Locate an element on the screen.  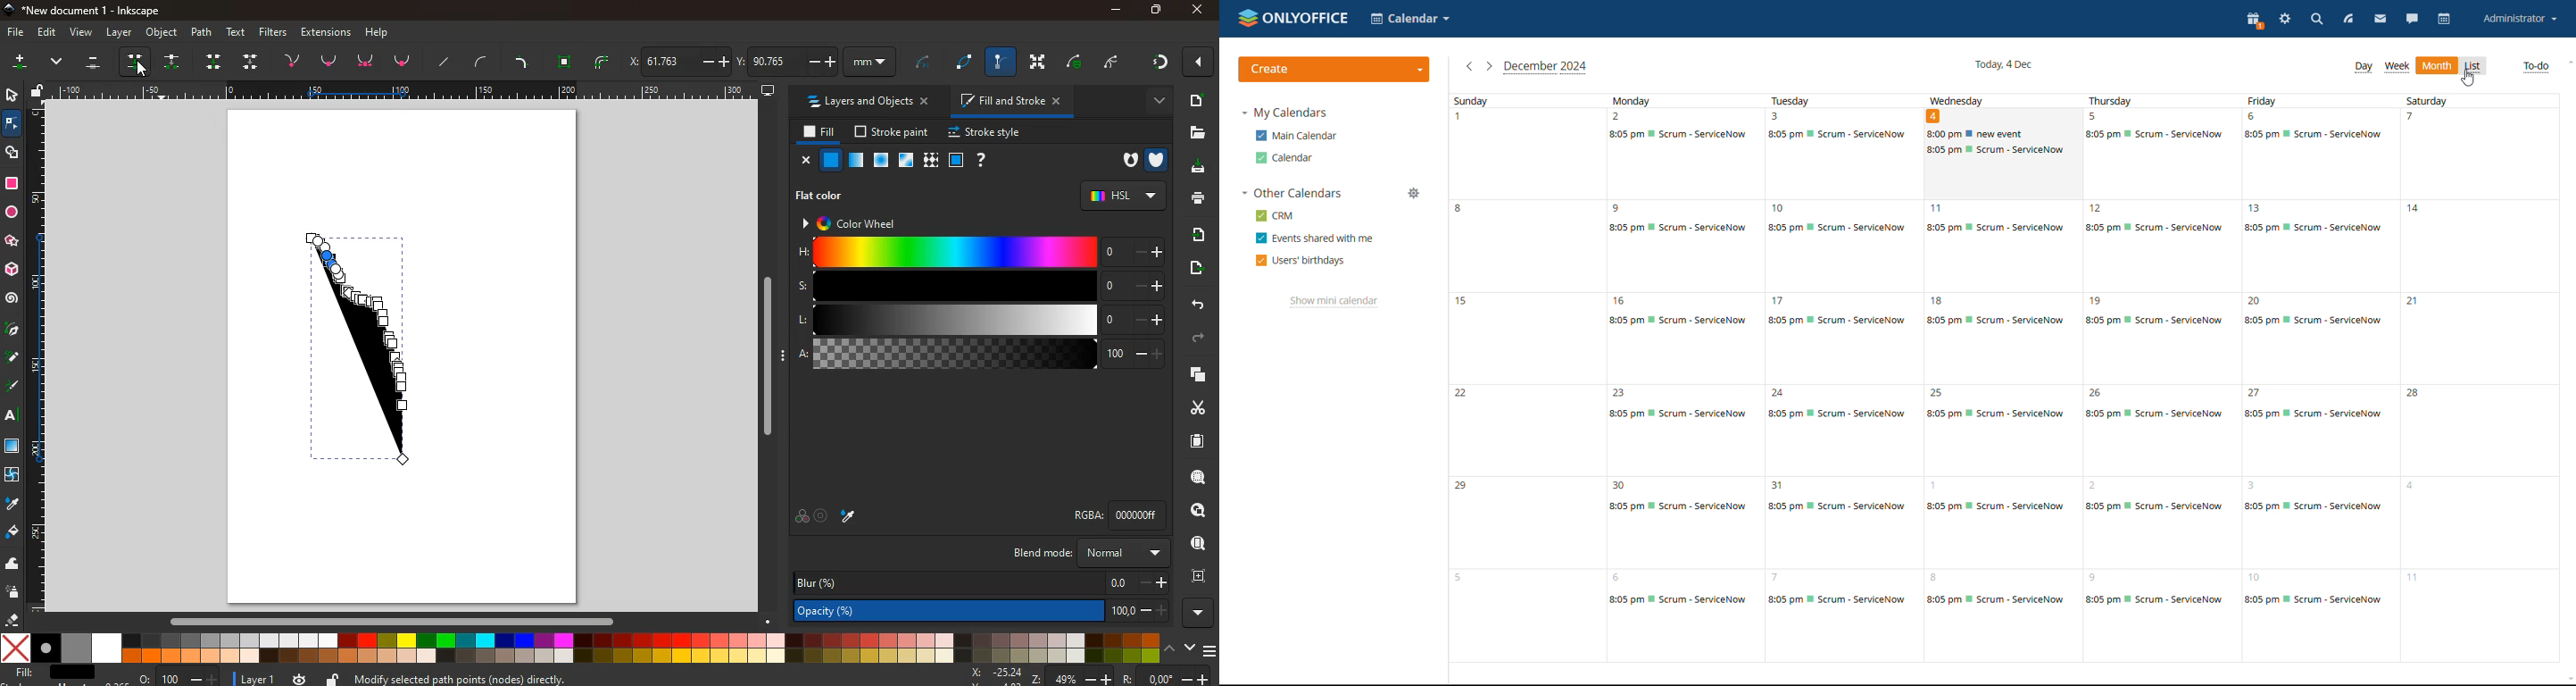
unlock is located at coordinates (39, 91).